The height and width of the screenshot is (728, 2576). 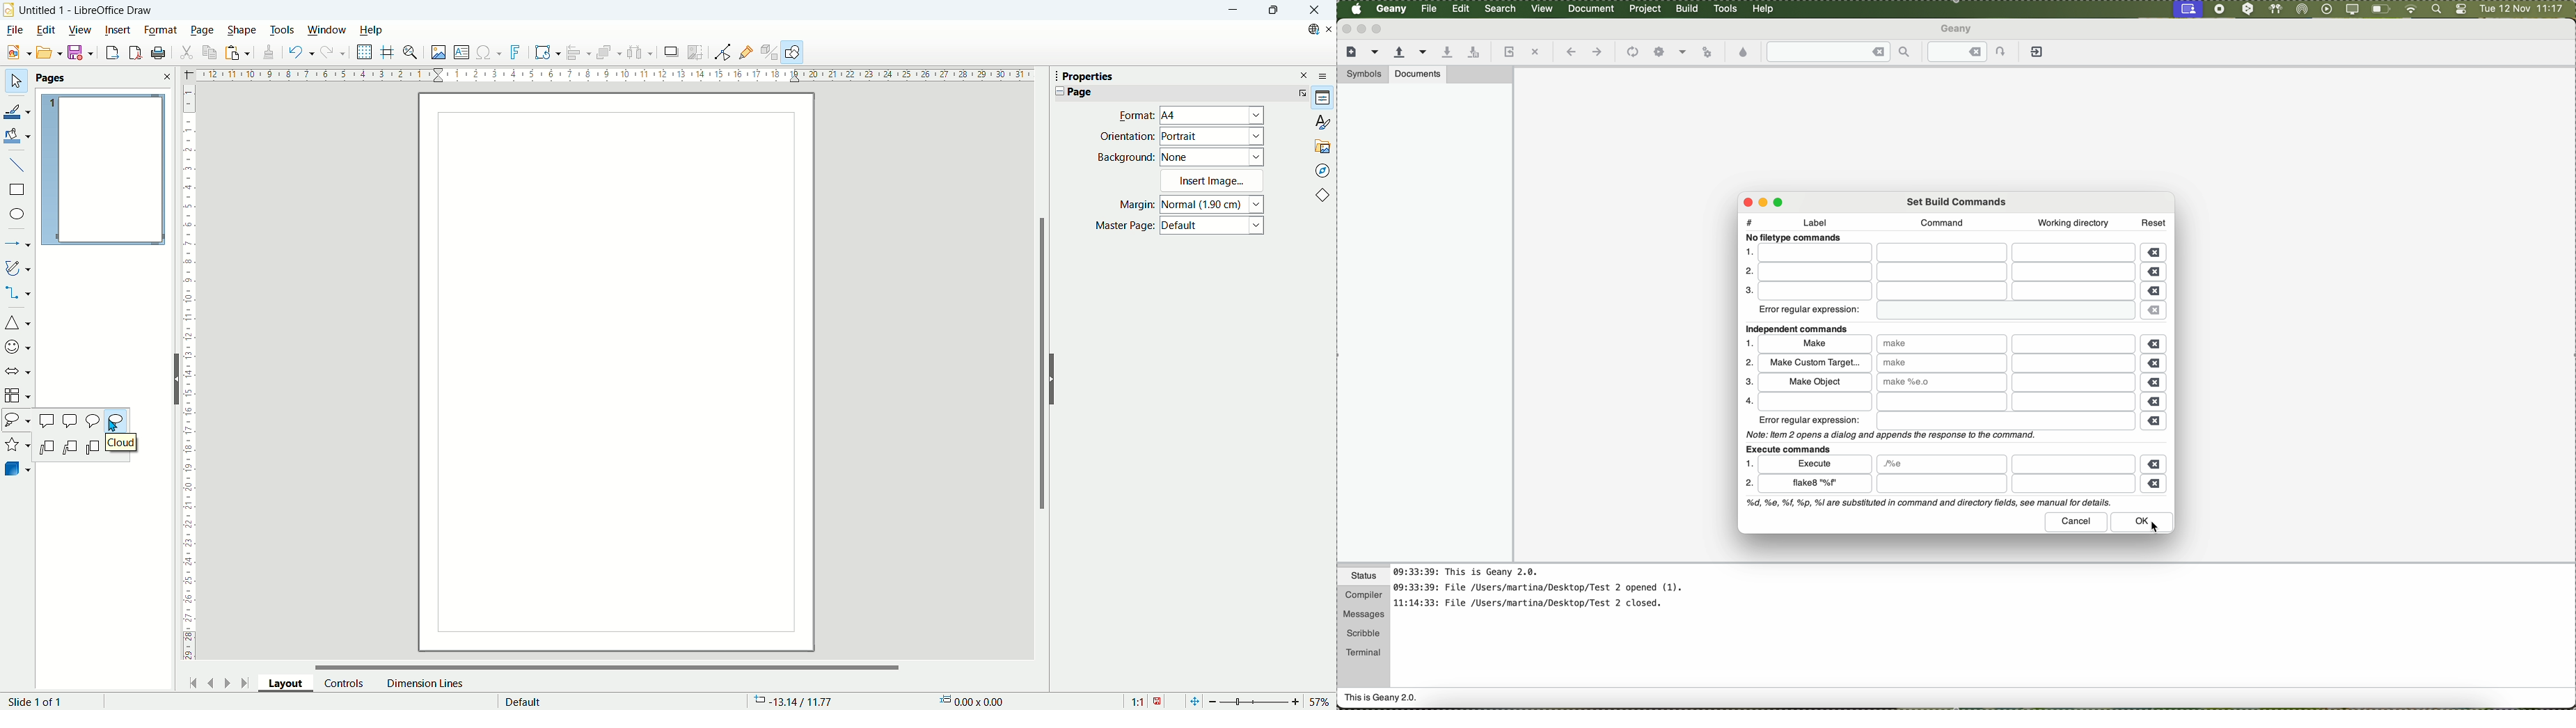 I want to click on connectors, so click(x=17, y=294).